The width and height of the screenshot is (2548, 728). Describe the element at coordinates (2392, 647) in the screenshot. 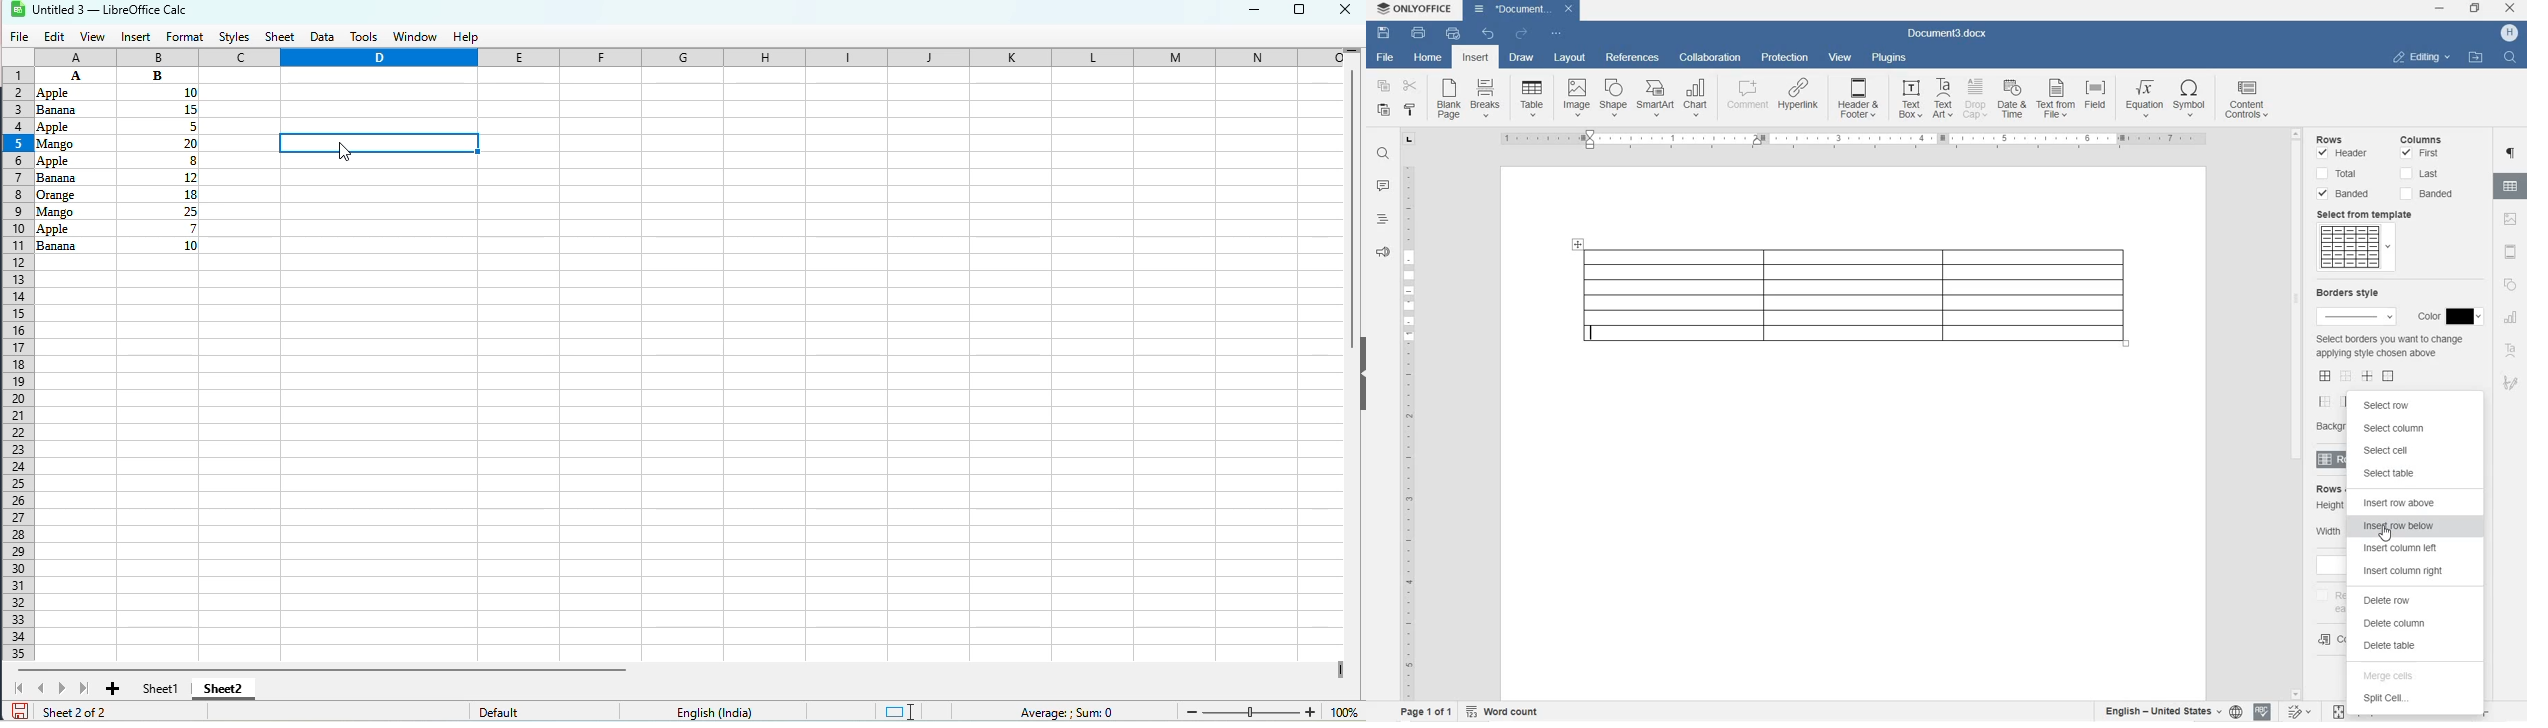

I see `delete table` at that location.